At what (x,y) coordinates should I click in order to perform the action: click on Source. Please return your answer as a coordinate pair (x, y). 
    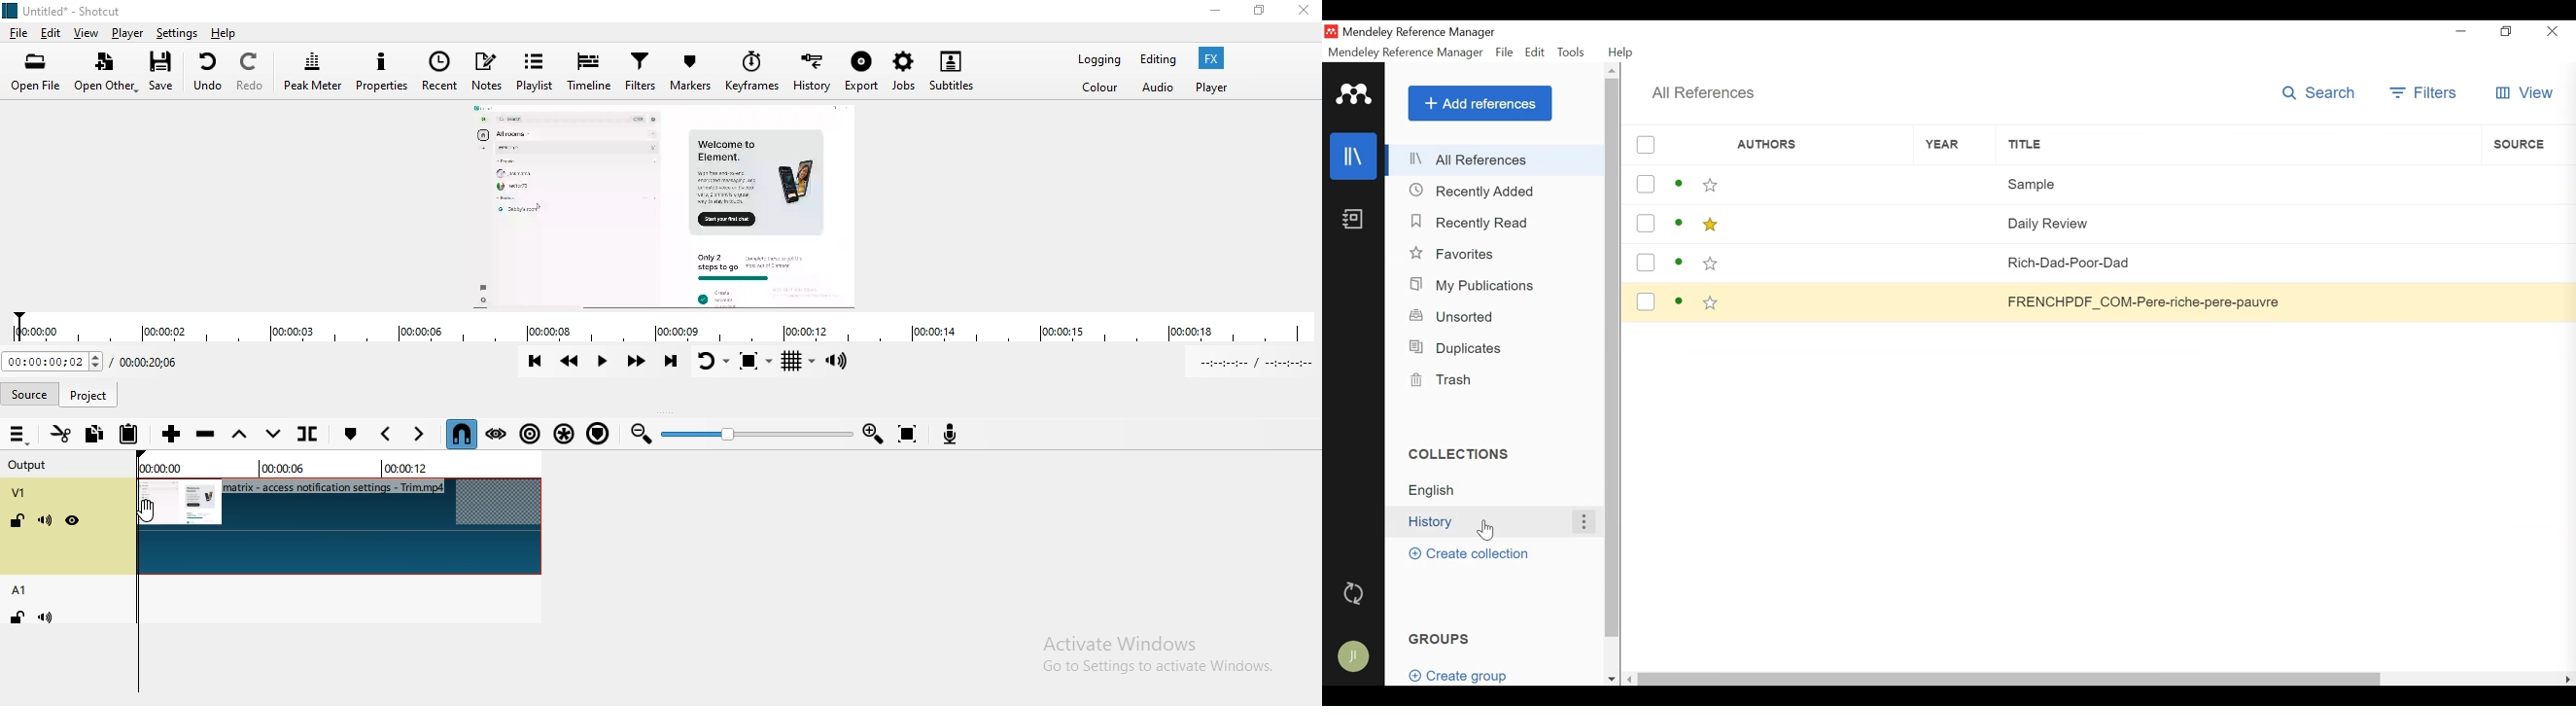
    Looking at the image, I should click on (2528, 144).